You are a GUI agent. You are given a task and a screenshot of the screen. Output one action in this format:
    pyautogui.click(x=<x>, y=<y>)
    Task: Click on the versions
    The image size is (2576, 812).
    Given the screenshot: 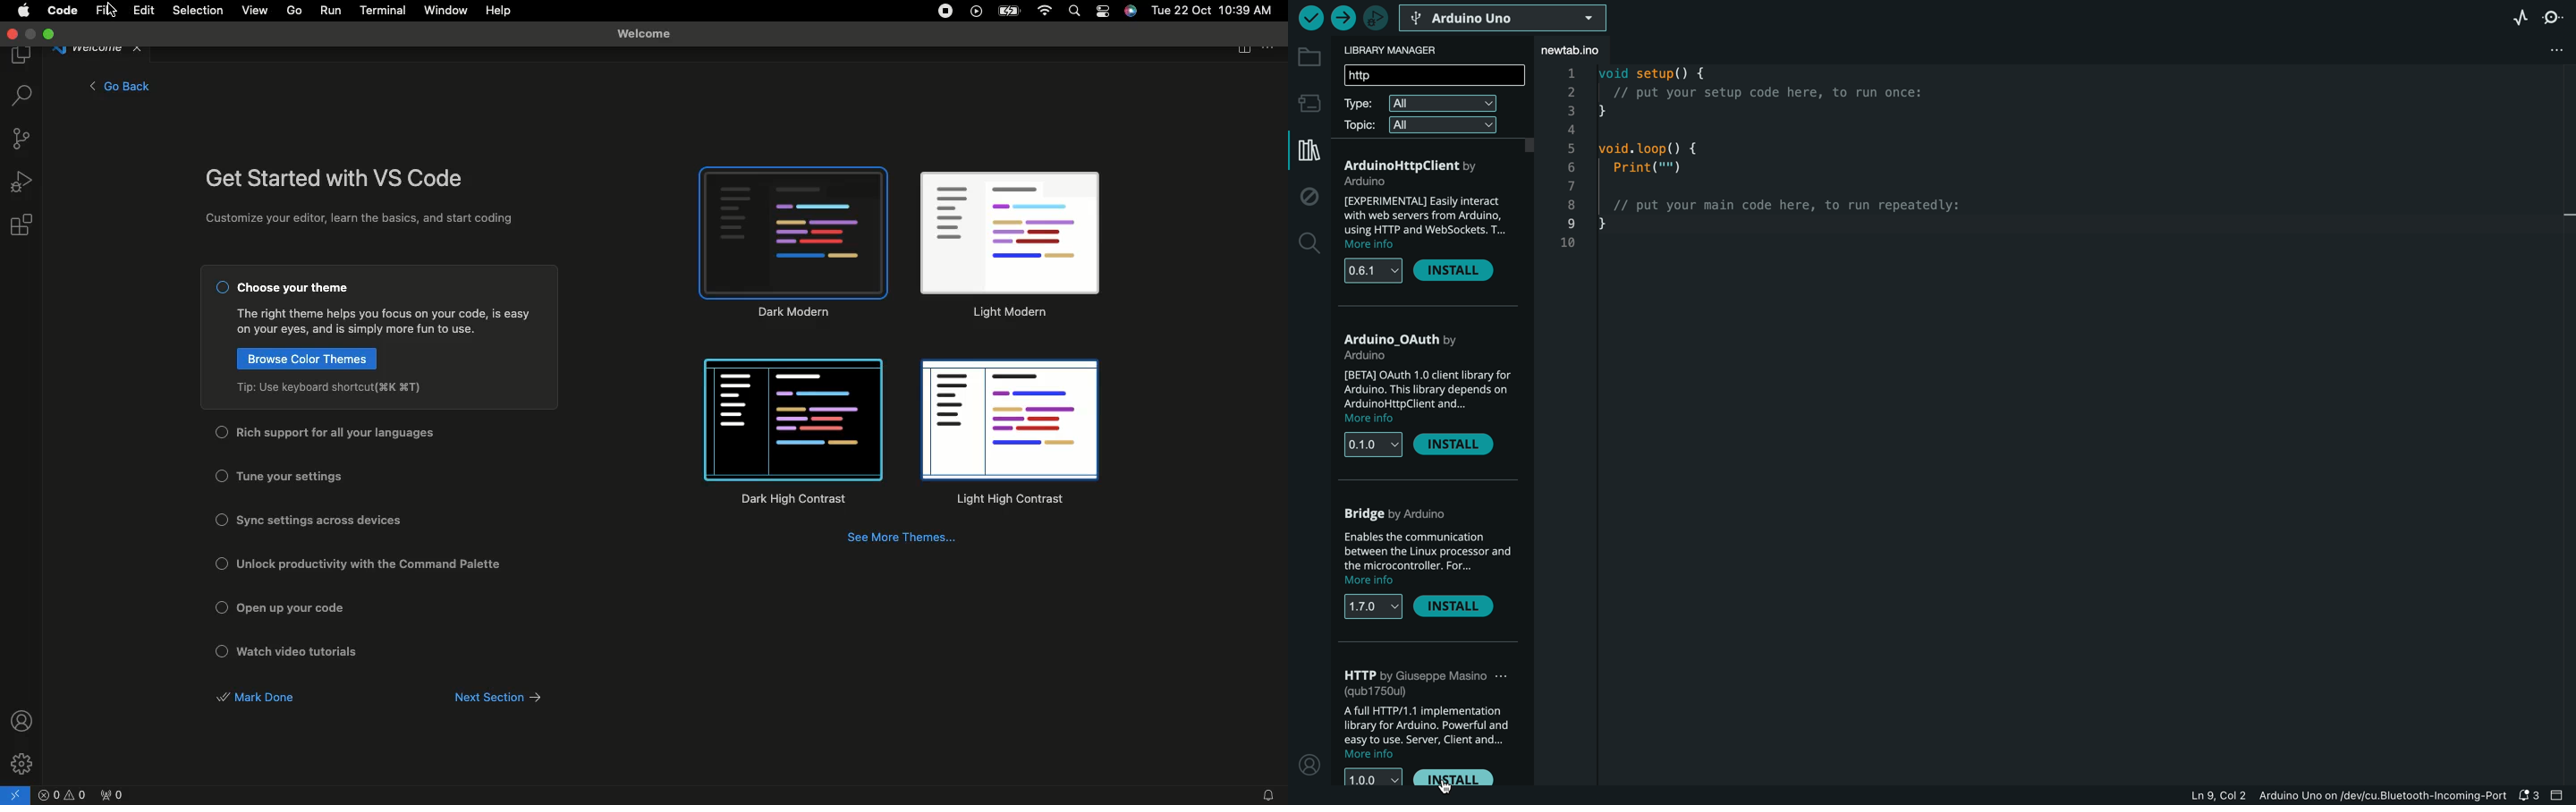 What is the action you would take?
    pyautogui.click(x=1373, y=267)
    